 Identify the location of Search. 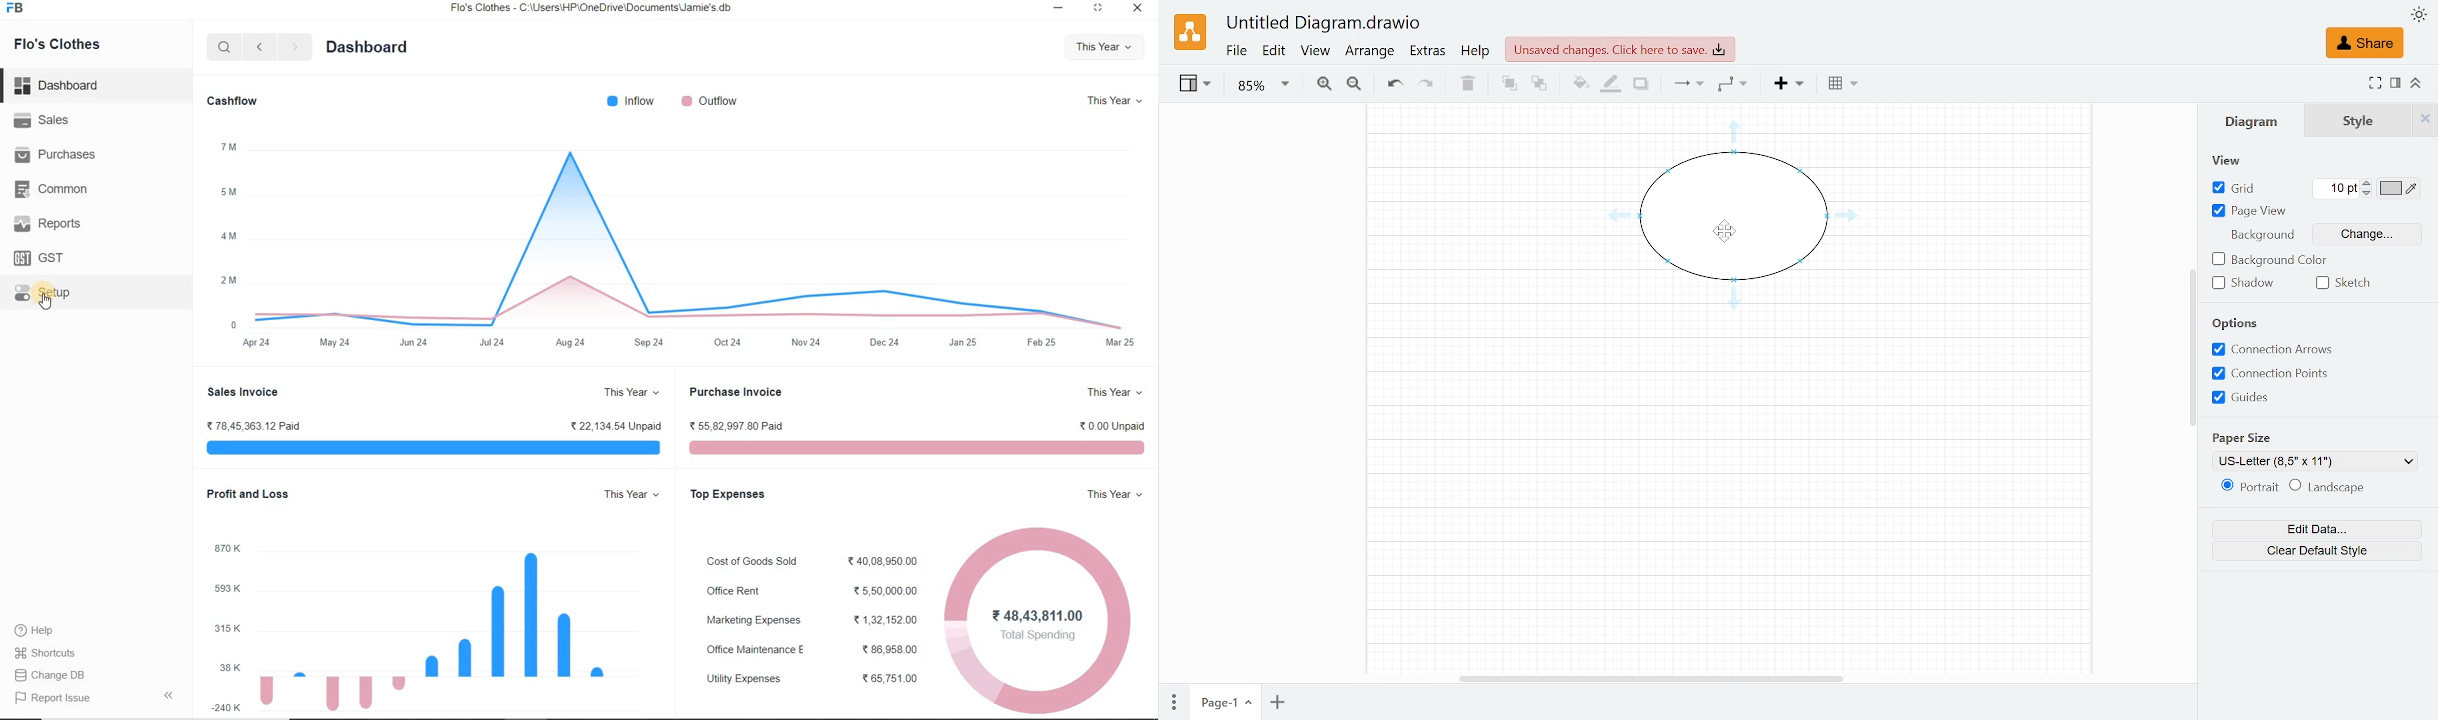
(222, 46).